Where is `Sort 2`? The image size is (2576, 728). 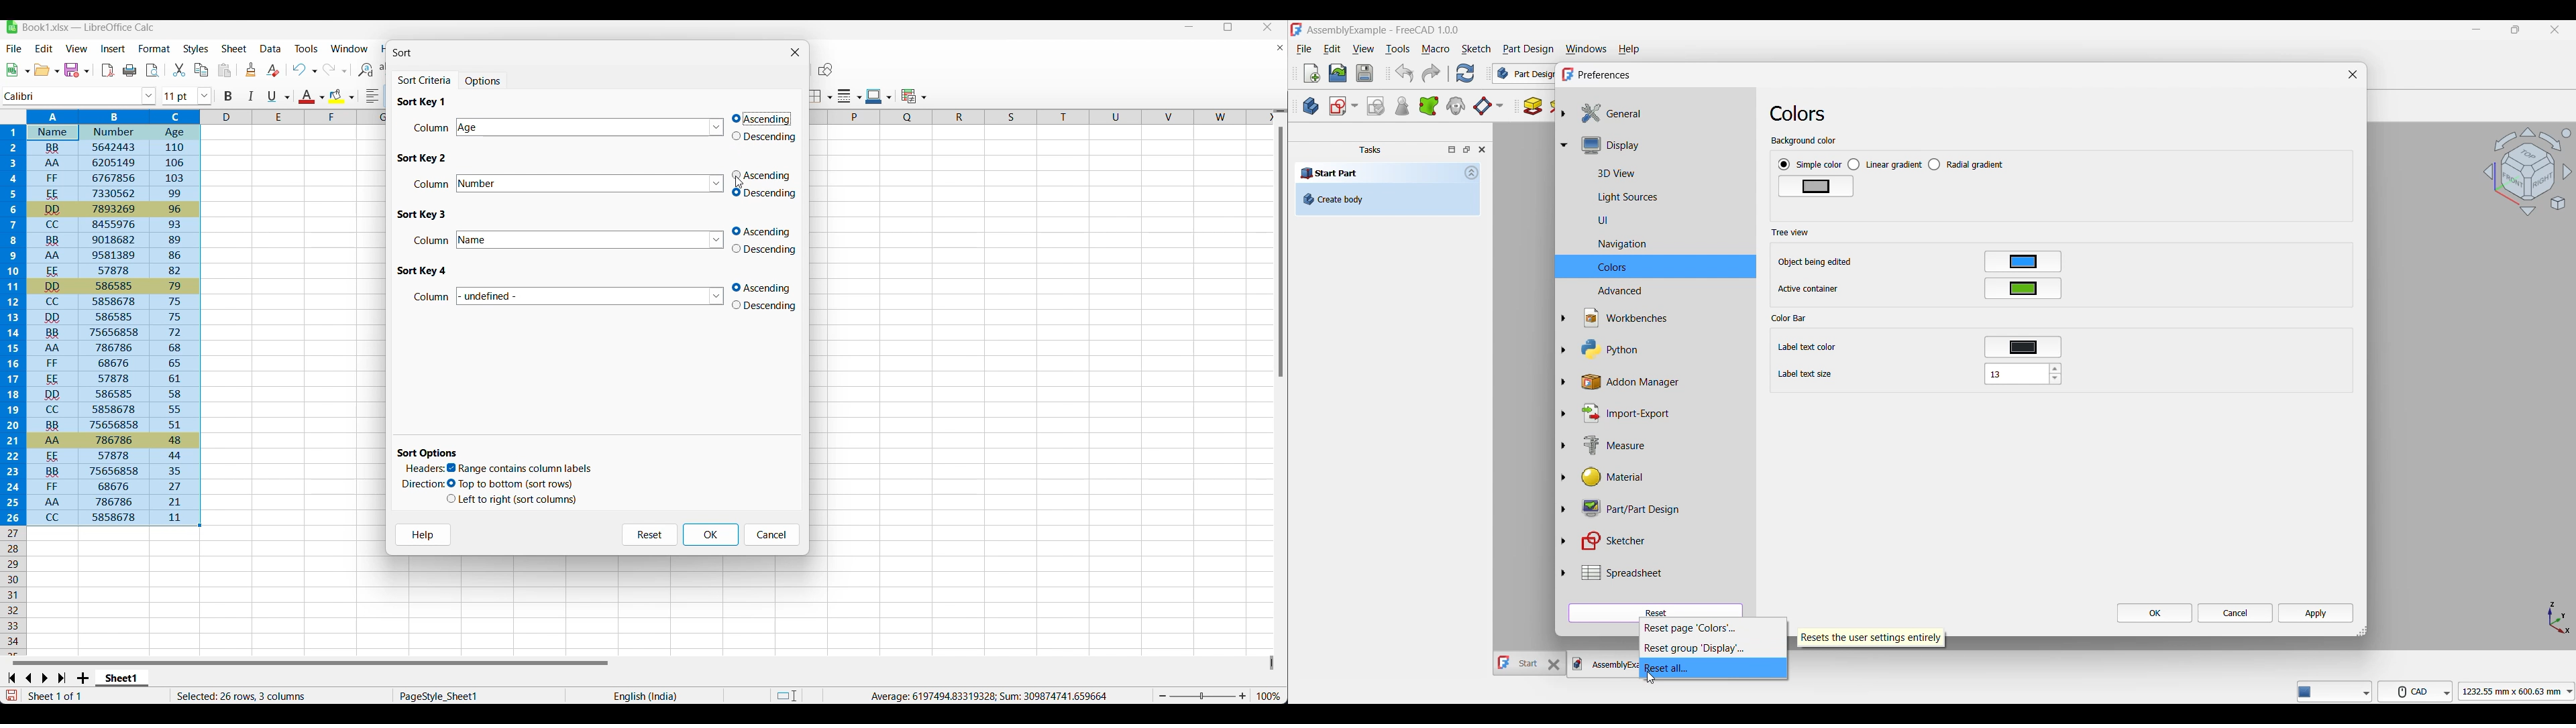
Sort 2 is located at coordinates (424, 158).